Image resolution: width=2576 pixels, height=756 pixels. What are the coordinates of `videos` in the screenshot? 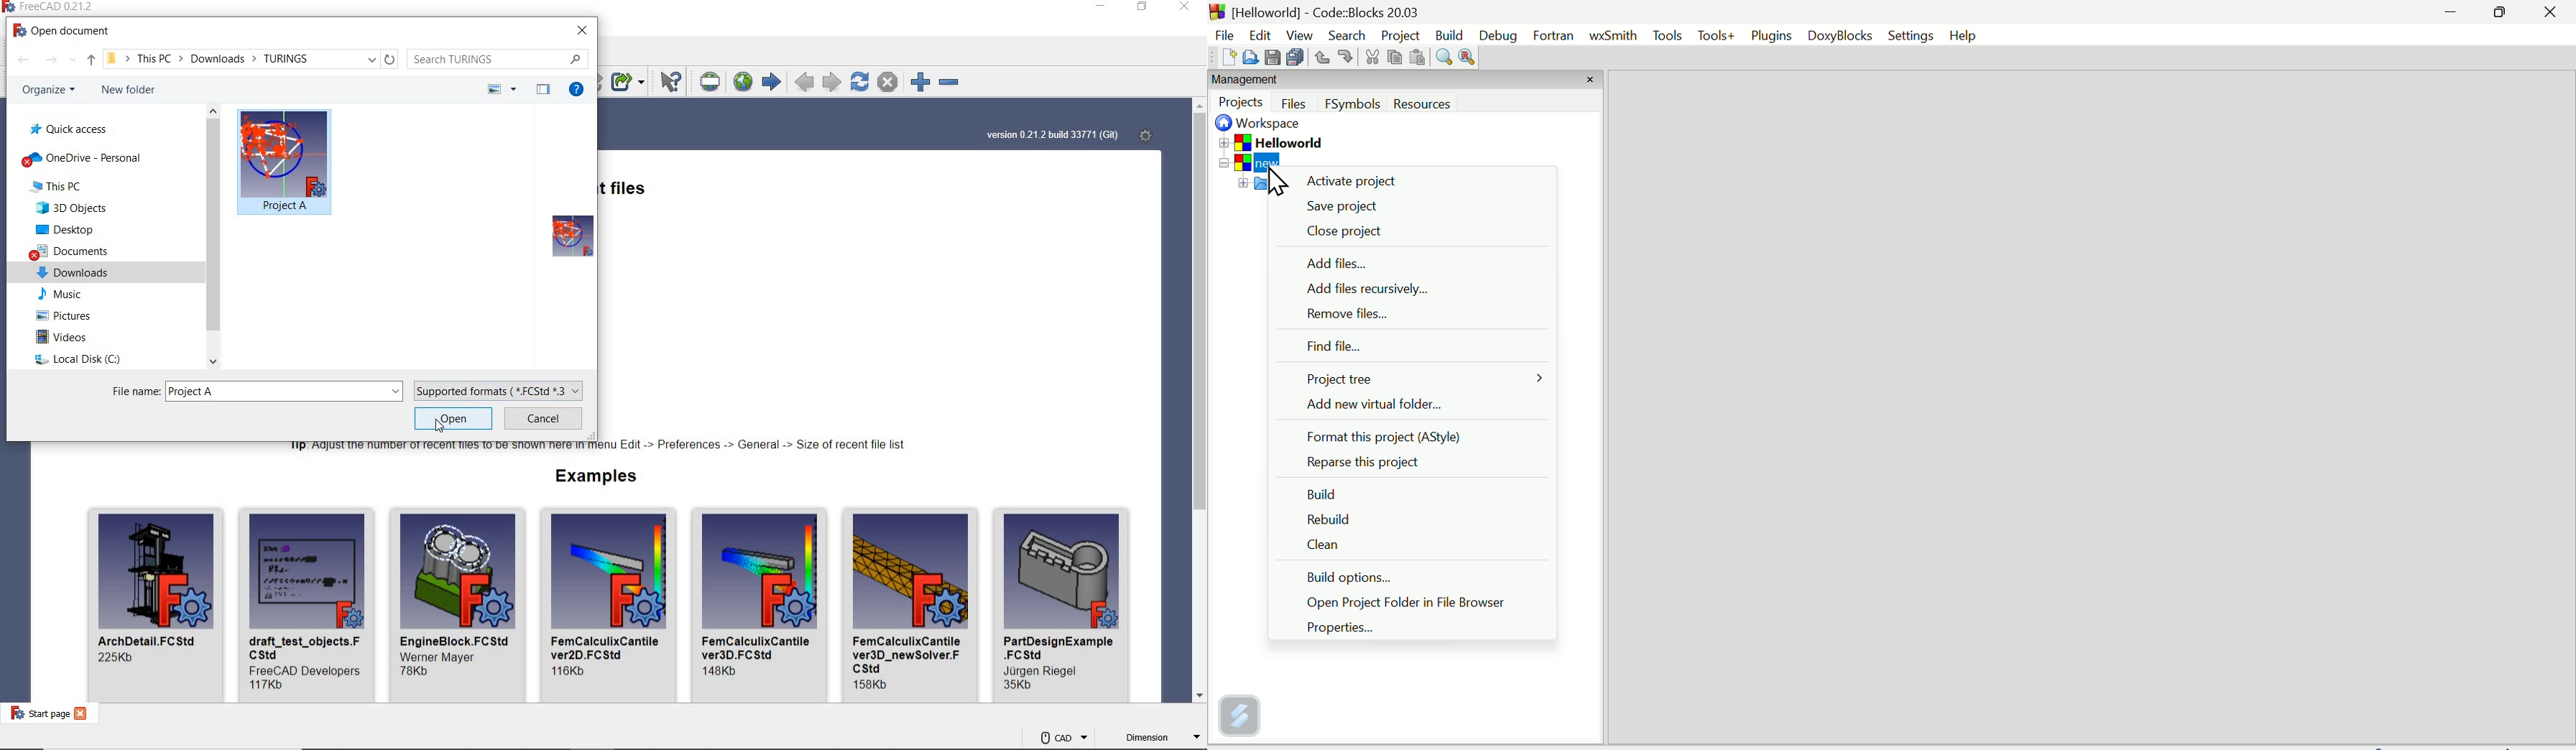 It's located at (61, 335).